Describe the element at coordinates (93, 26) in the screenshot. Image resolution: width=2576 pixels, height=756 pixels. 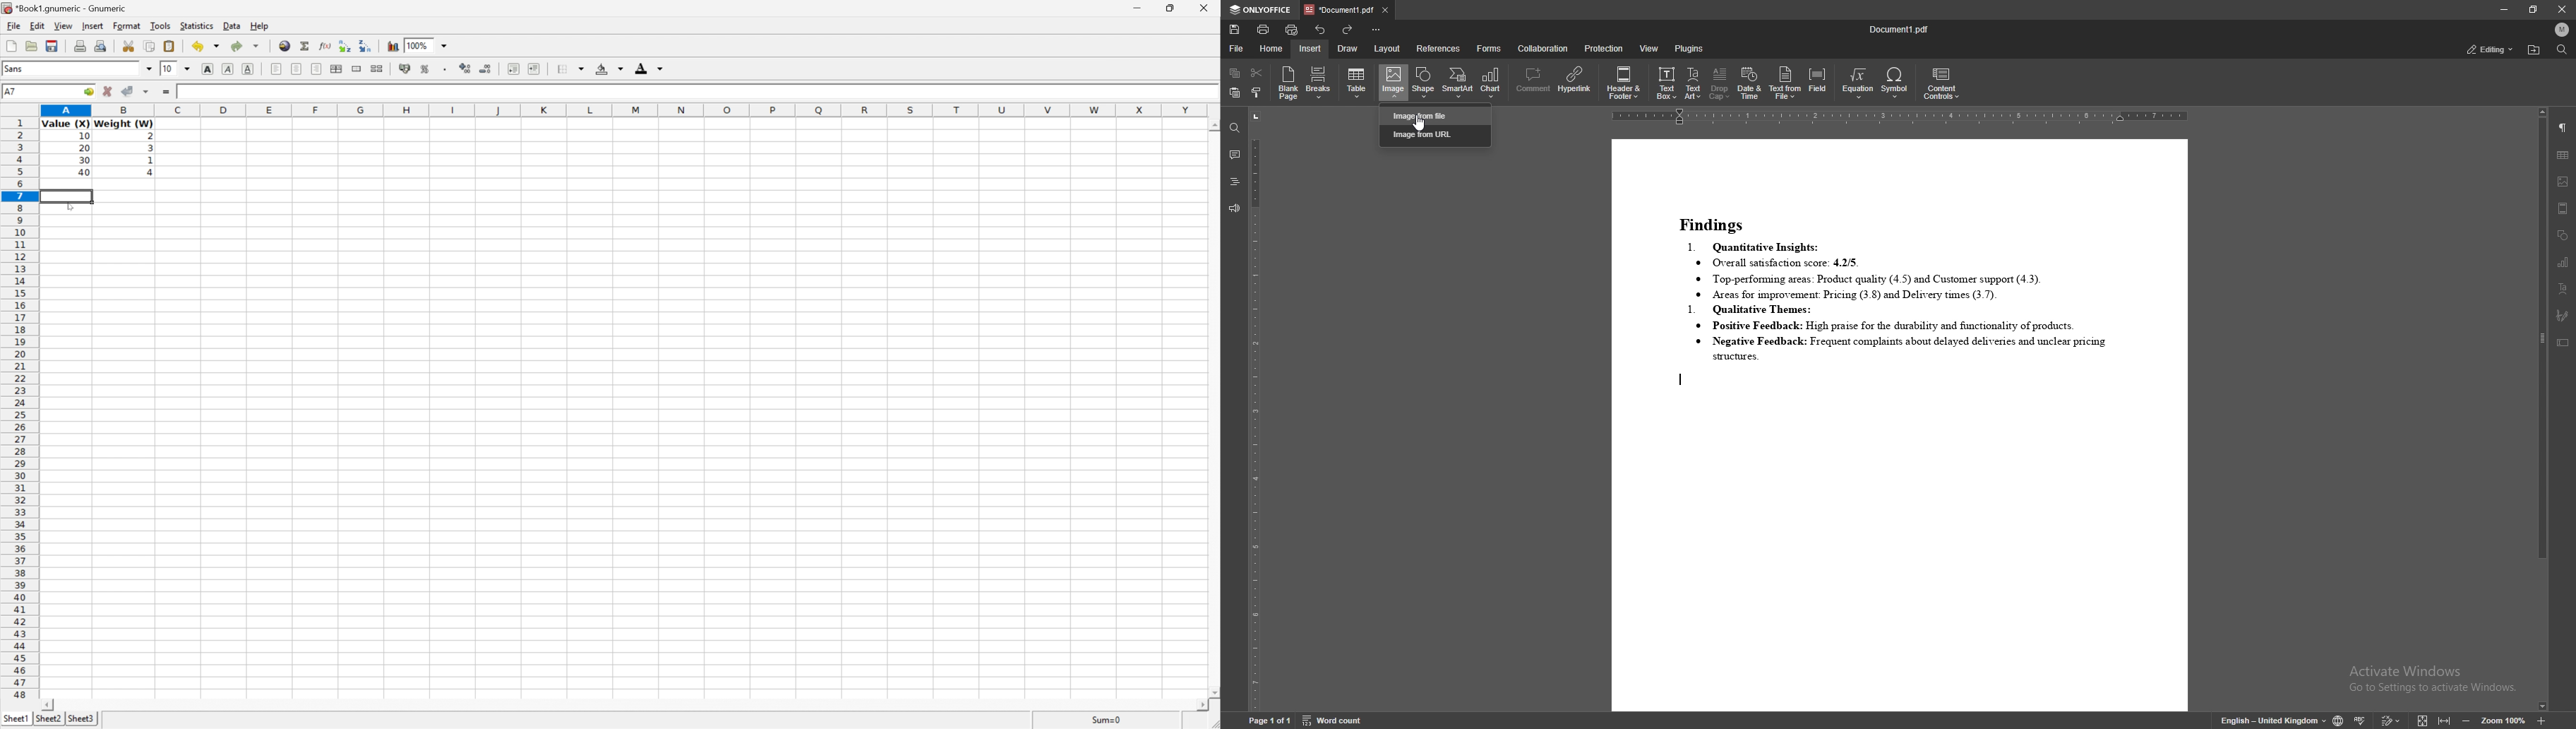
I see `Insert` at that location.